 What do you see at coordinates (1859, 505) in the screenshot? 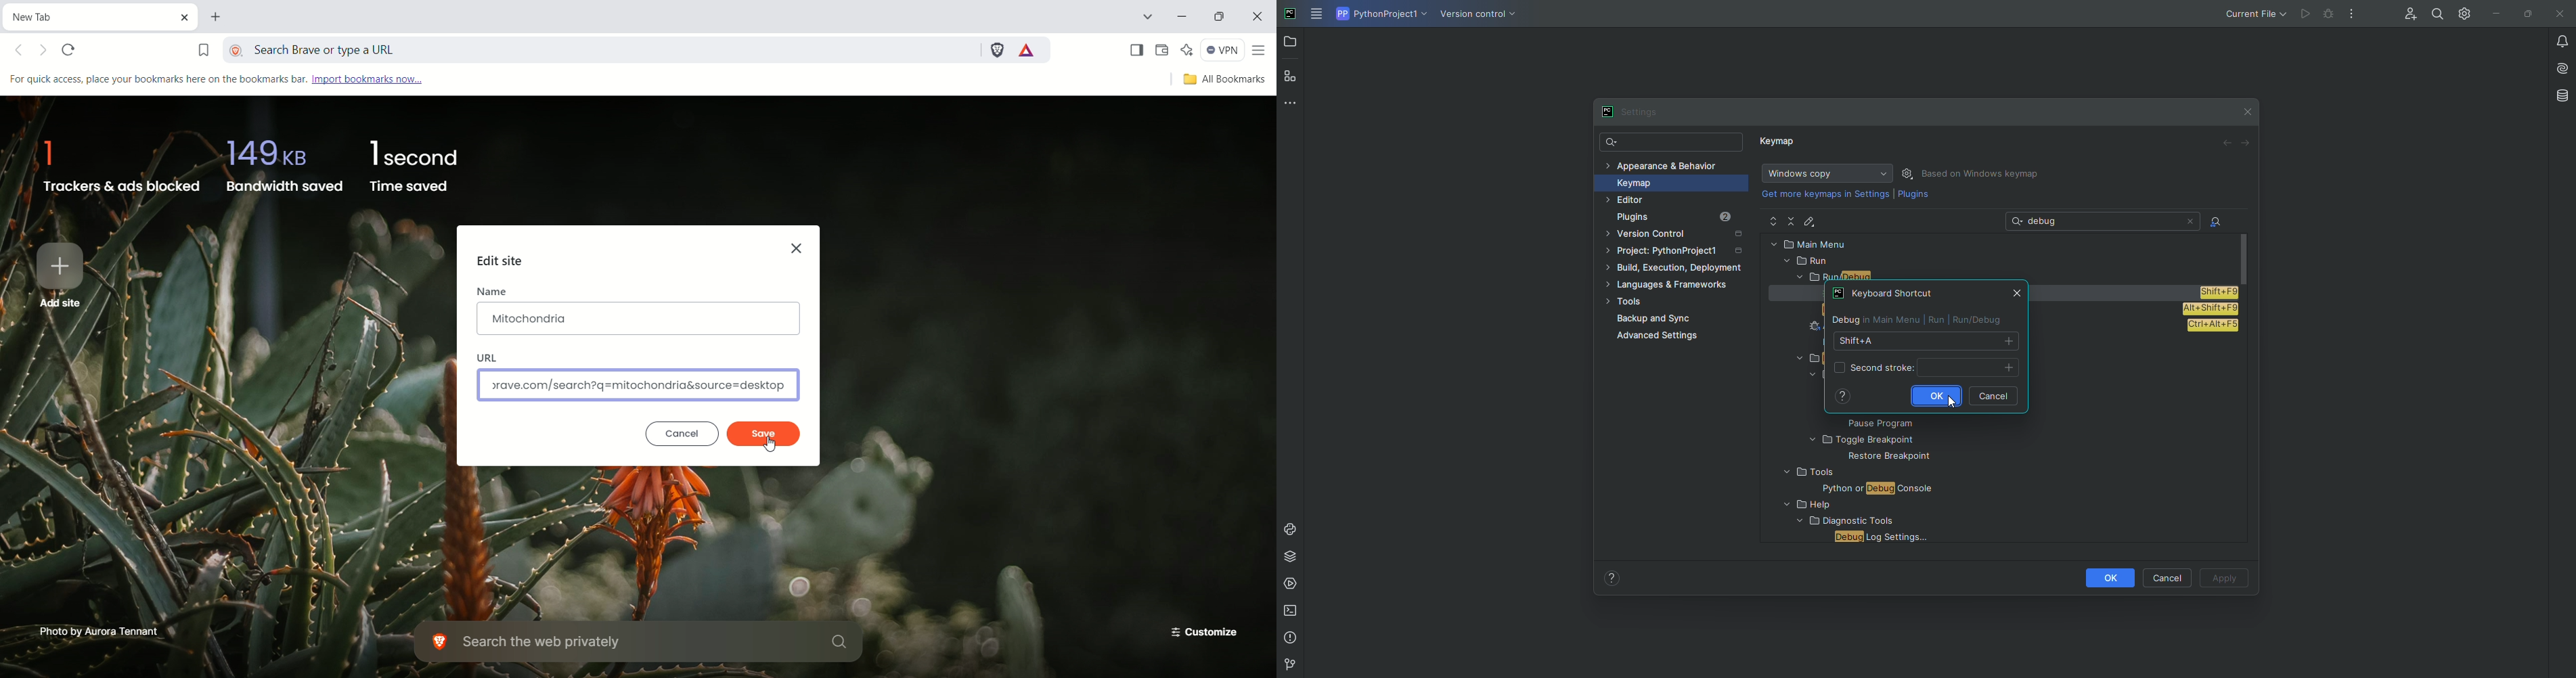
I see `FOLDER NAME` at bounding box center [1859, 505].